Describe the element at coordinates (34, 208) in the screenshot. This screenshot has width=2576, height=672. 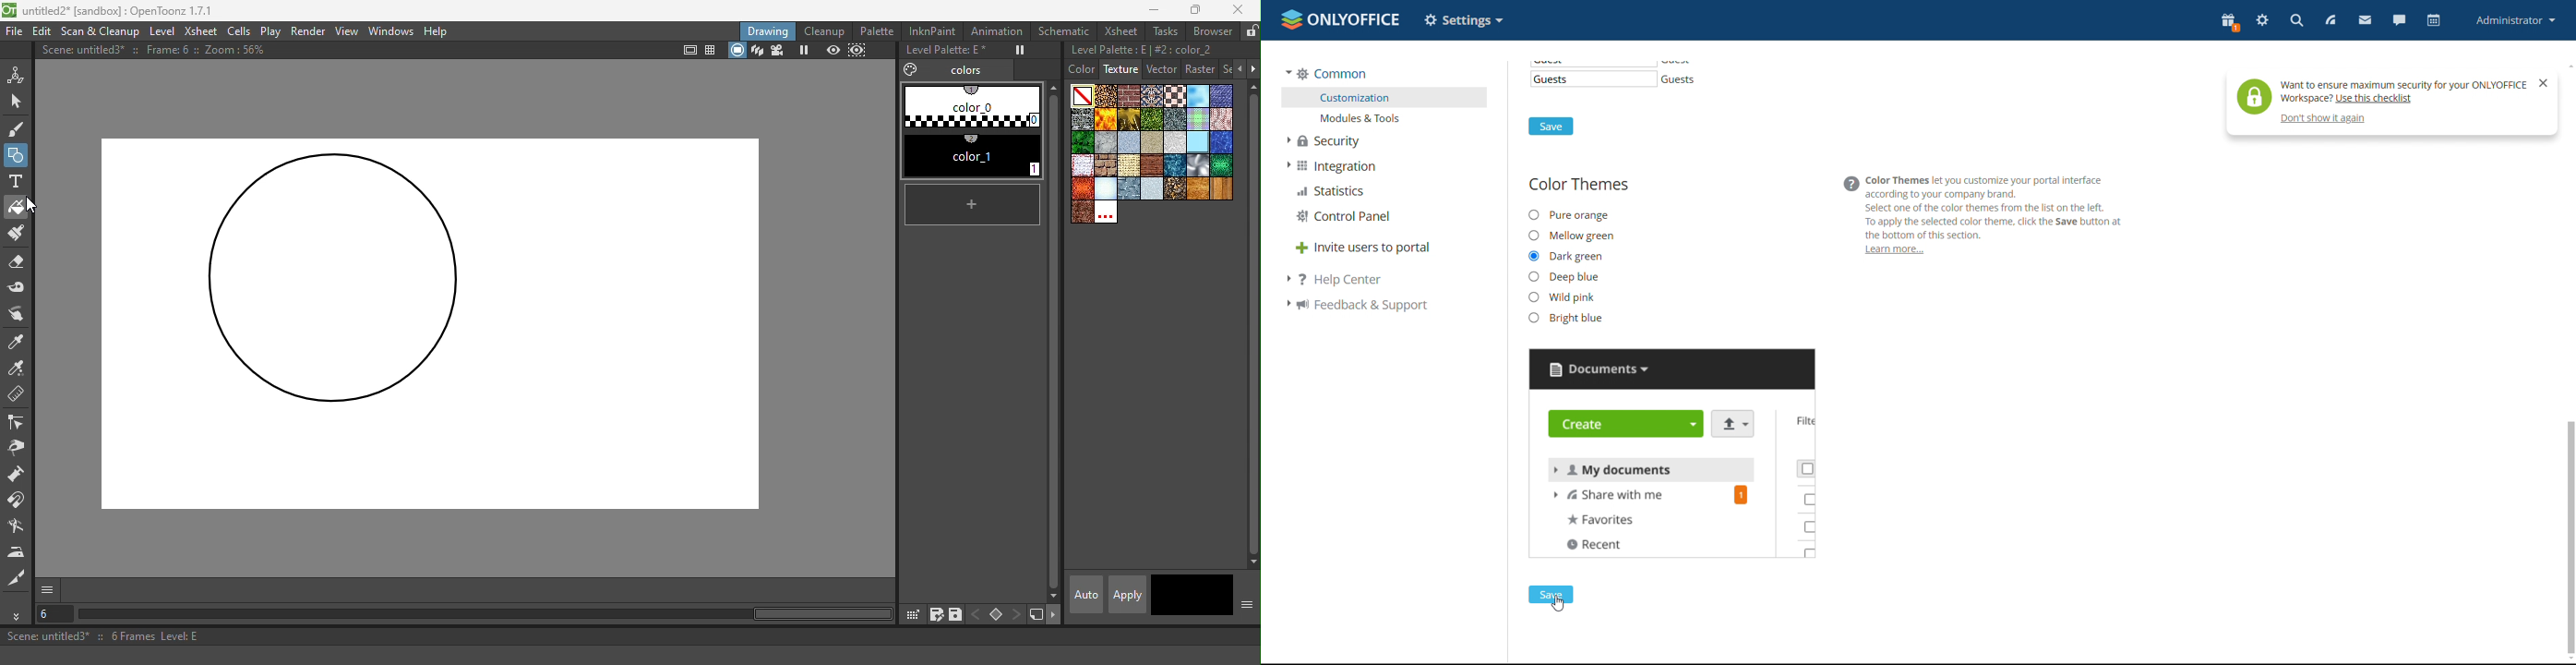
I see `Cursor` at that location.